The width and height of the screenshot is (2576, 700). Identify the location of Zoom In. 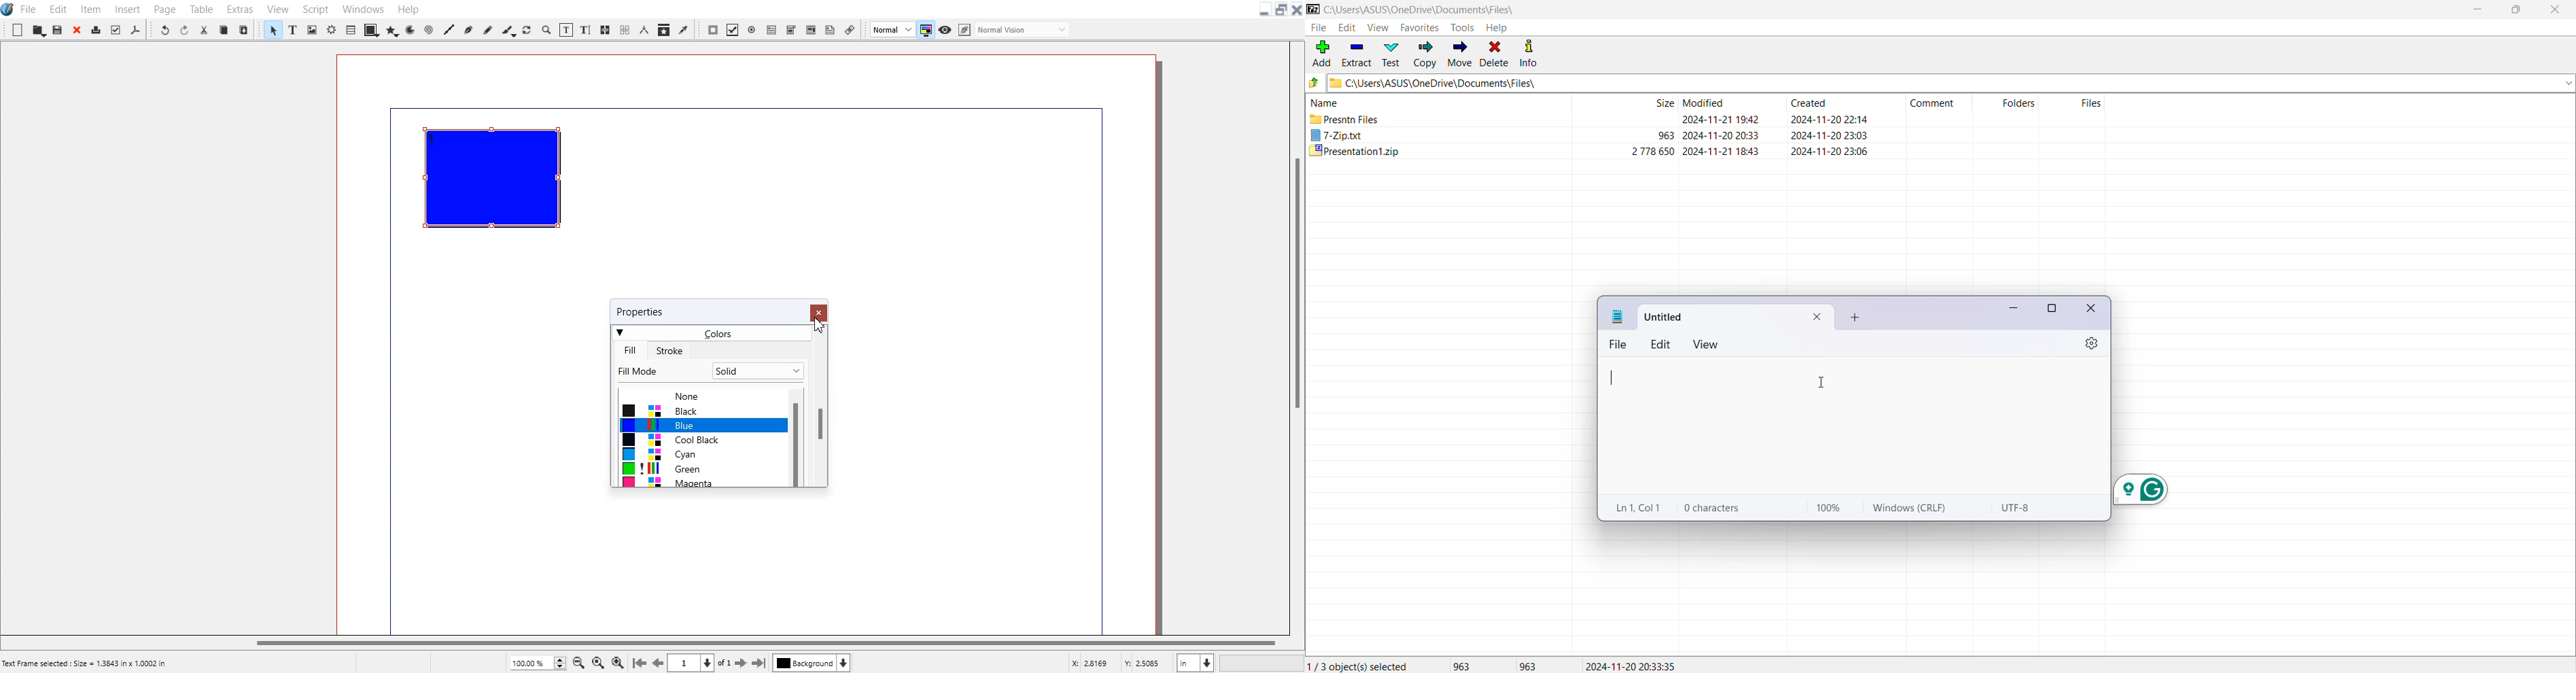
(618, 662).